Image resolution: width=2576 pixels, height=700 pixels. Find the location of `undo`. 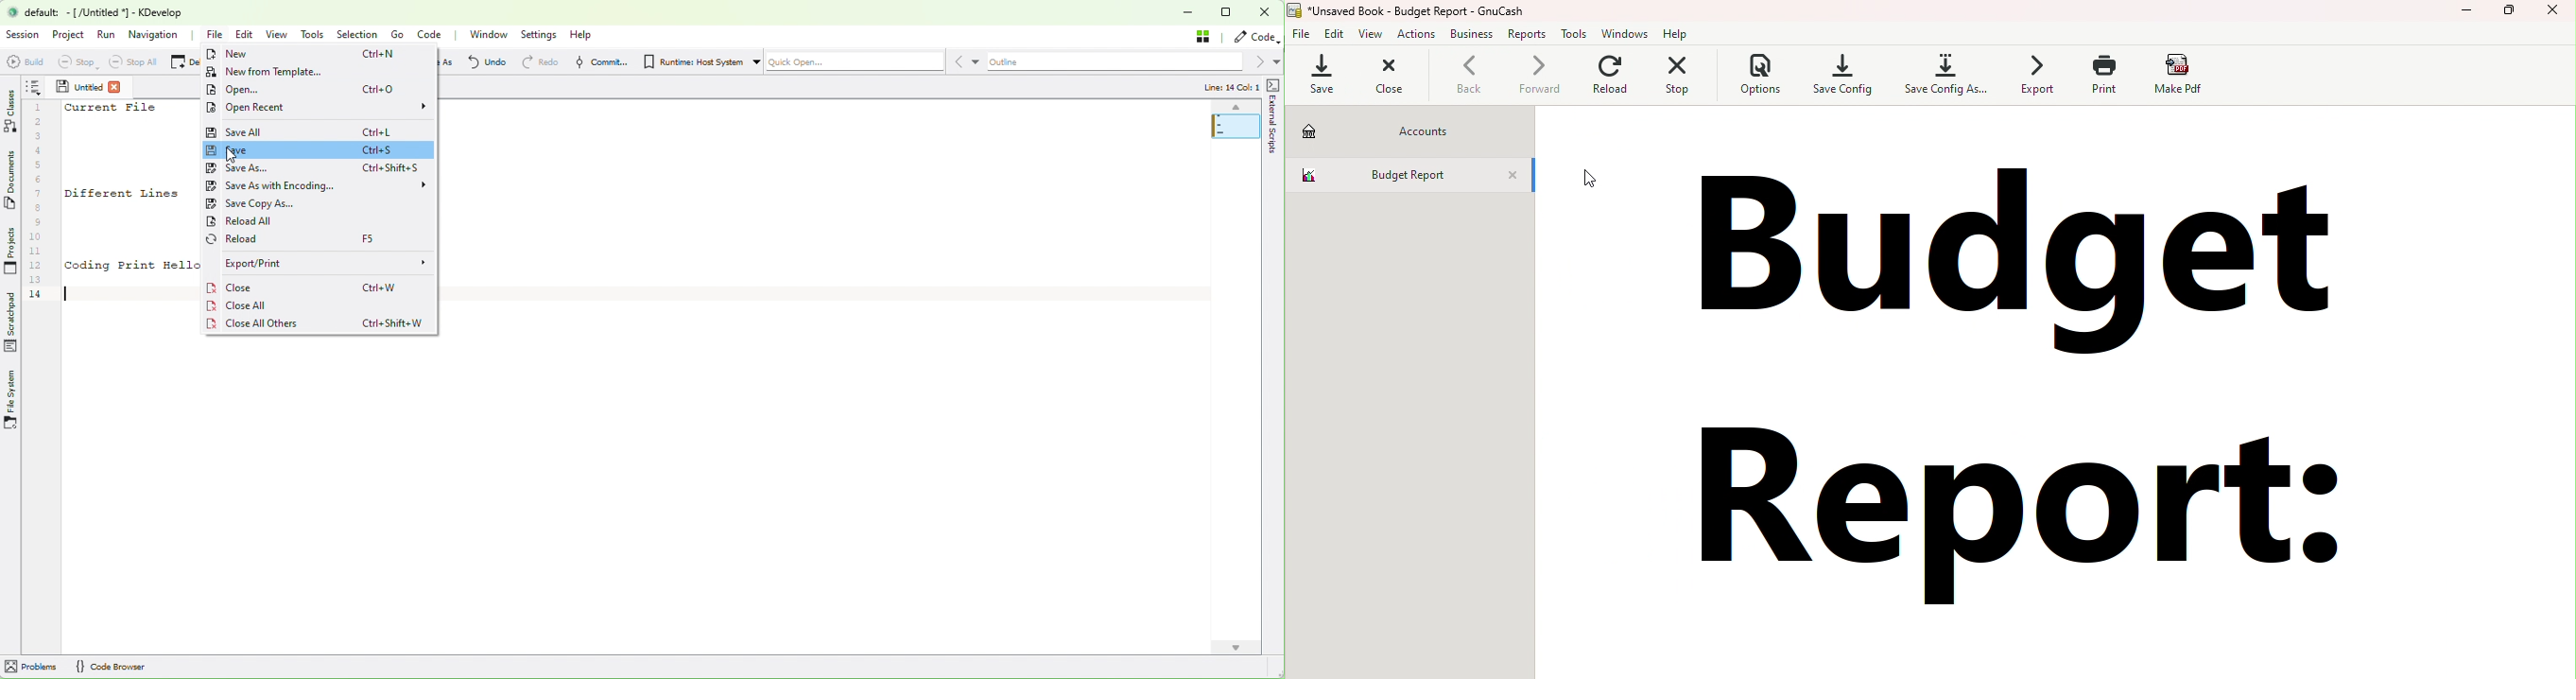

undo is located at coordinates (485, 62).